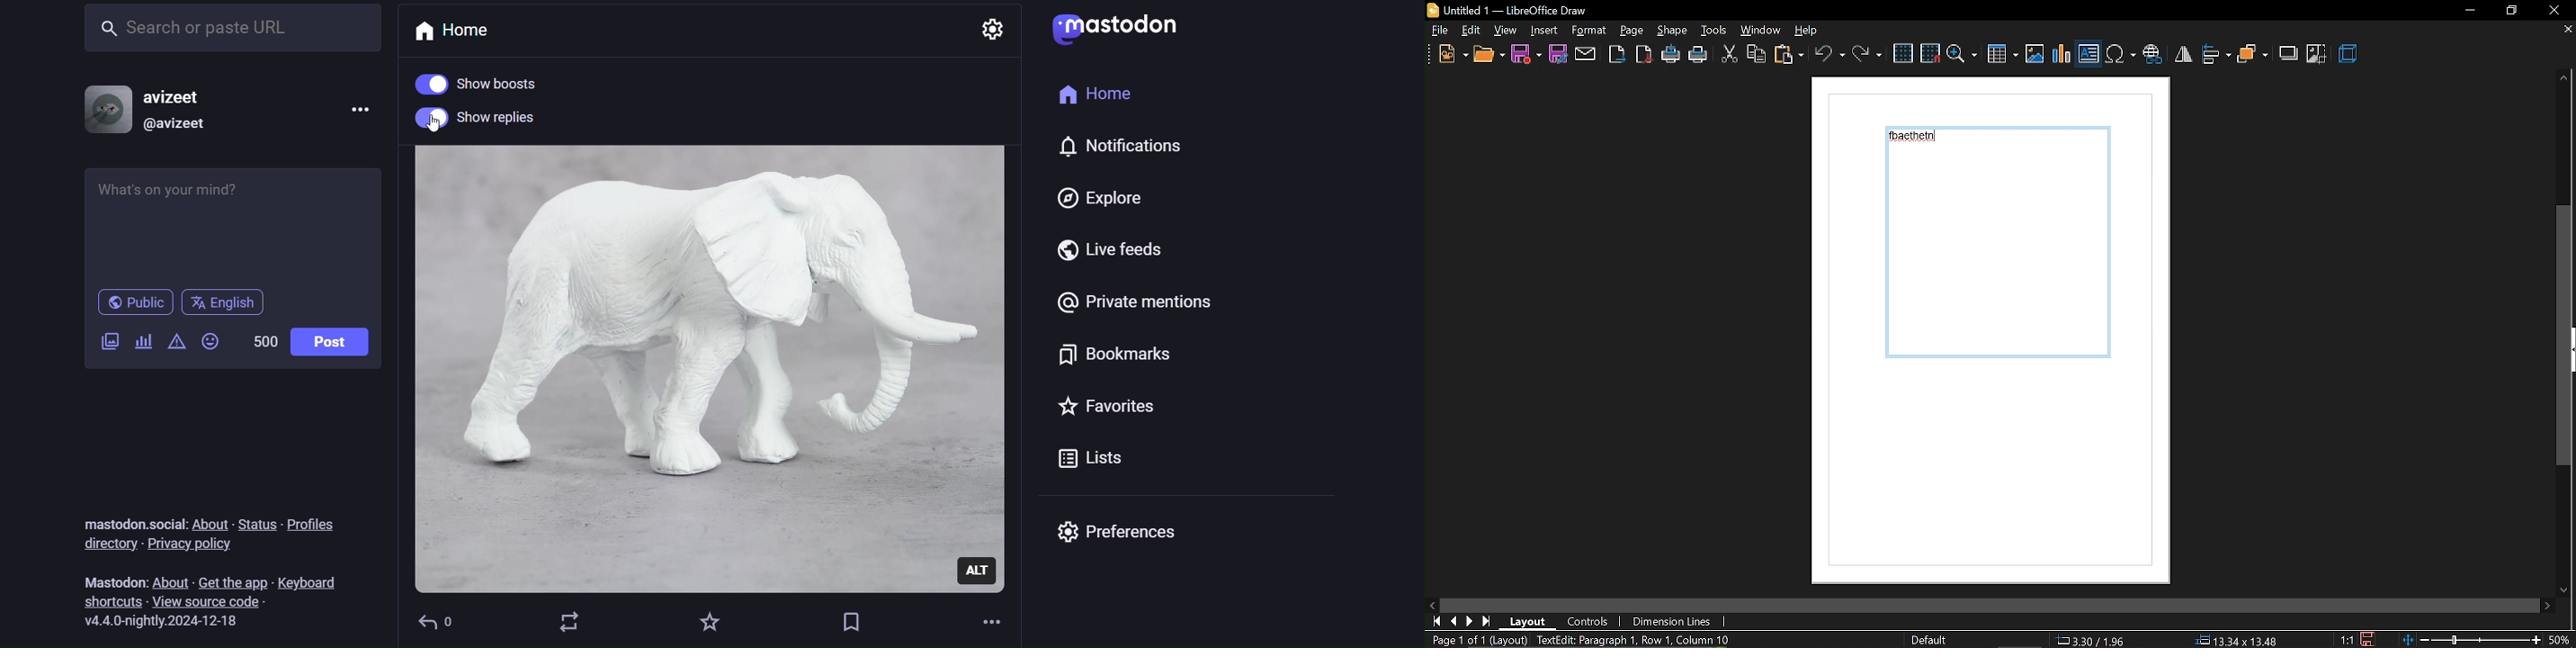 The height and width of the screenshot is (672, 2576). I want to click on show boost enabled, so click(492, 83).